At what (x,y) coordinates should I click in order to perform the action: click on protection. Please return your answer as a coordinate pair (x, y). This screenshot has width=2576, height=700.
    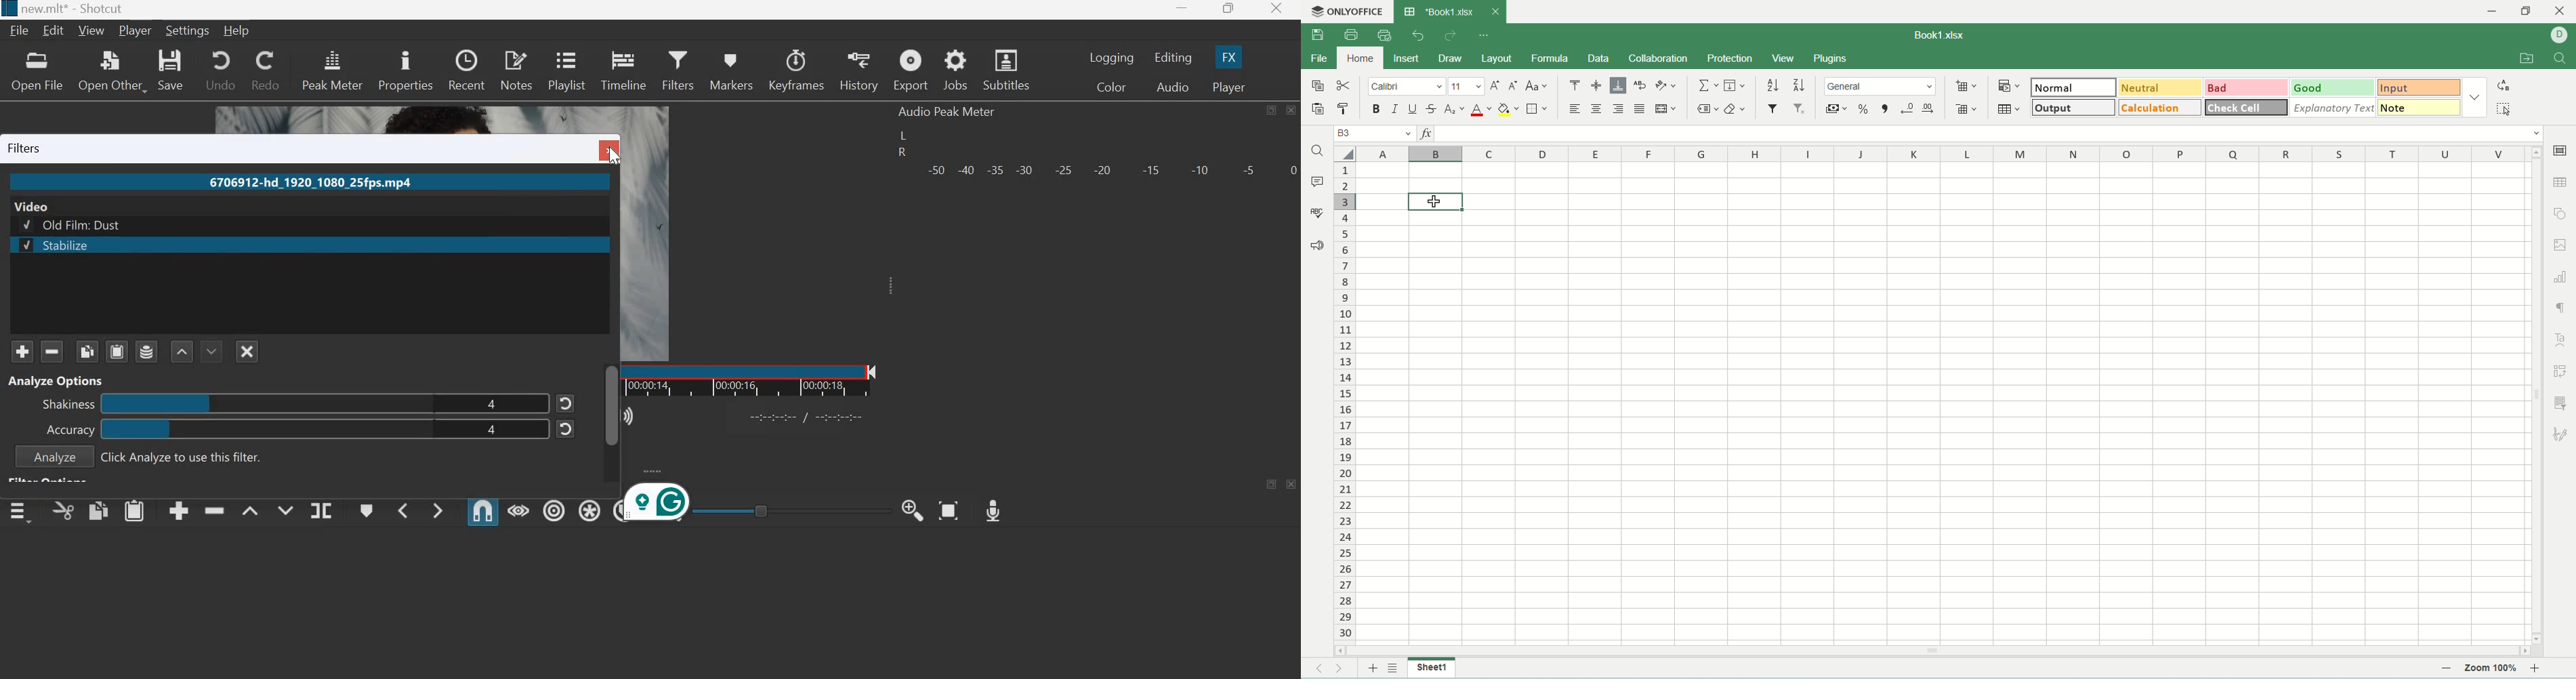
    Looking at the image, I should click on (1730, 59).